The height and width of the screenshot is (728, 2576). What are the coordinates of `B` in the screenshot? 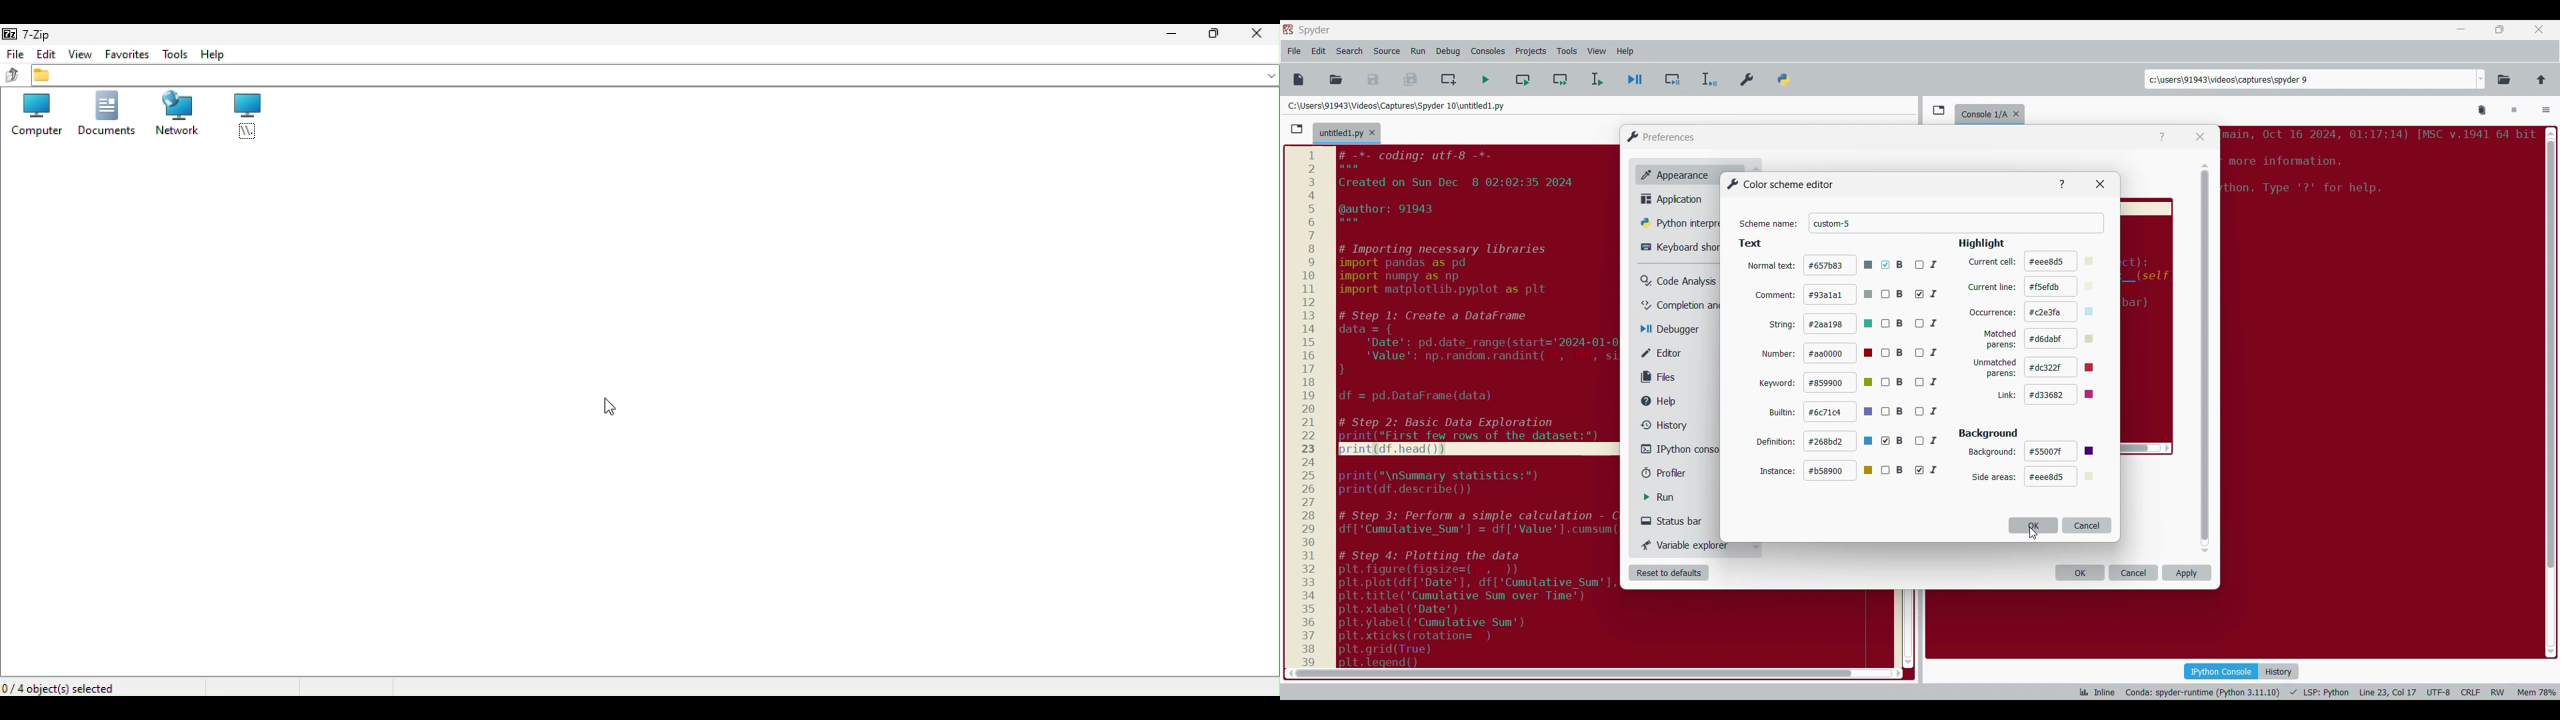 It's located at (1893, 470).